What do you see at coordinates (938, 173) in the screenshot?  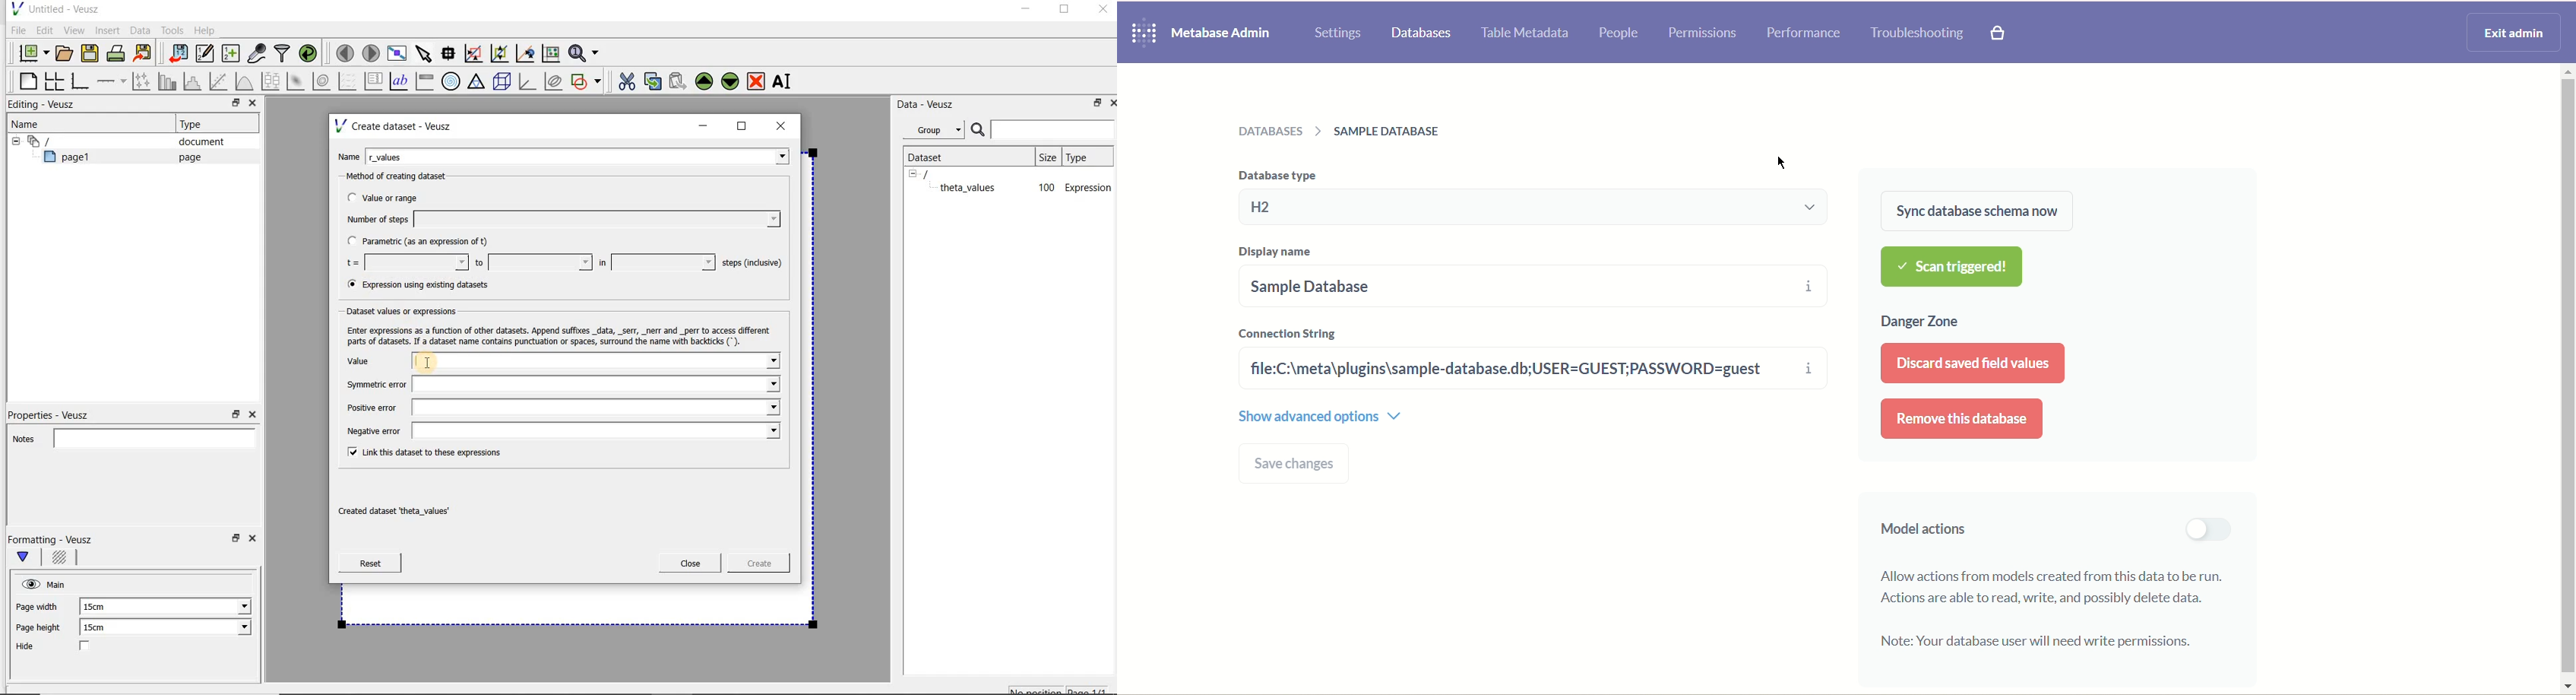 I see `/document name` at bounding box center [938, 173].